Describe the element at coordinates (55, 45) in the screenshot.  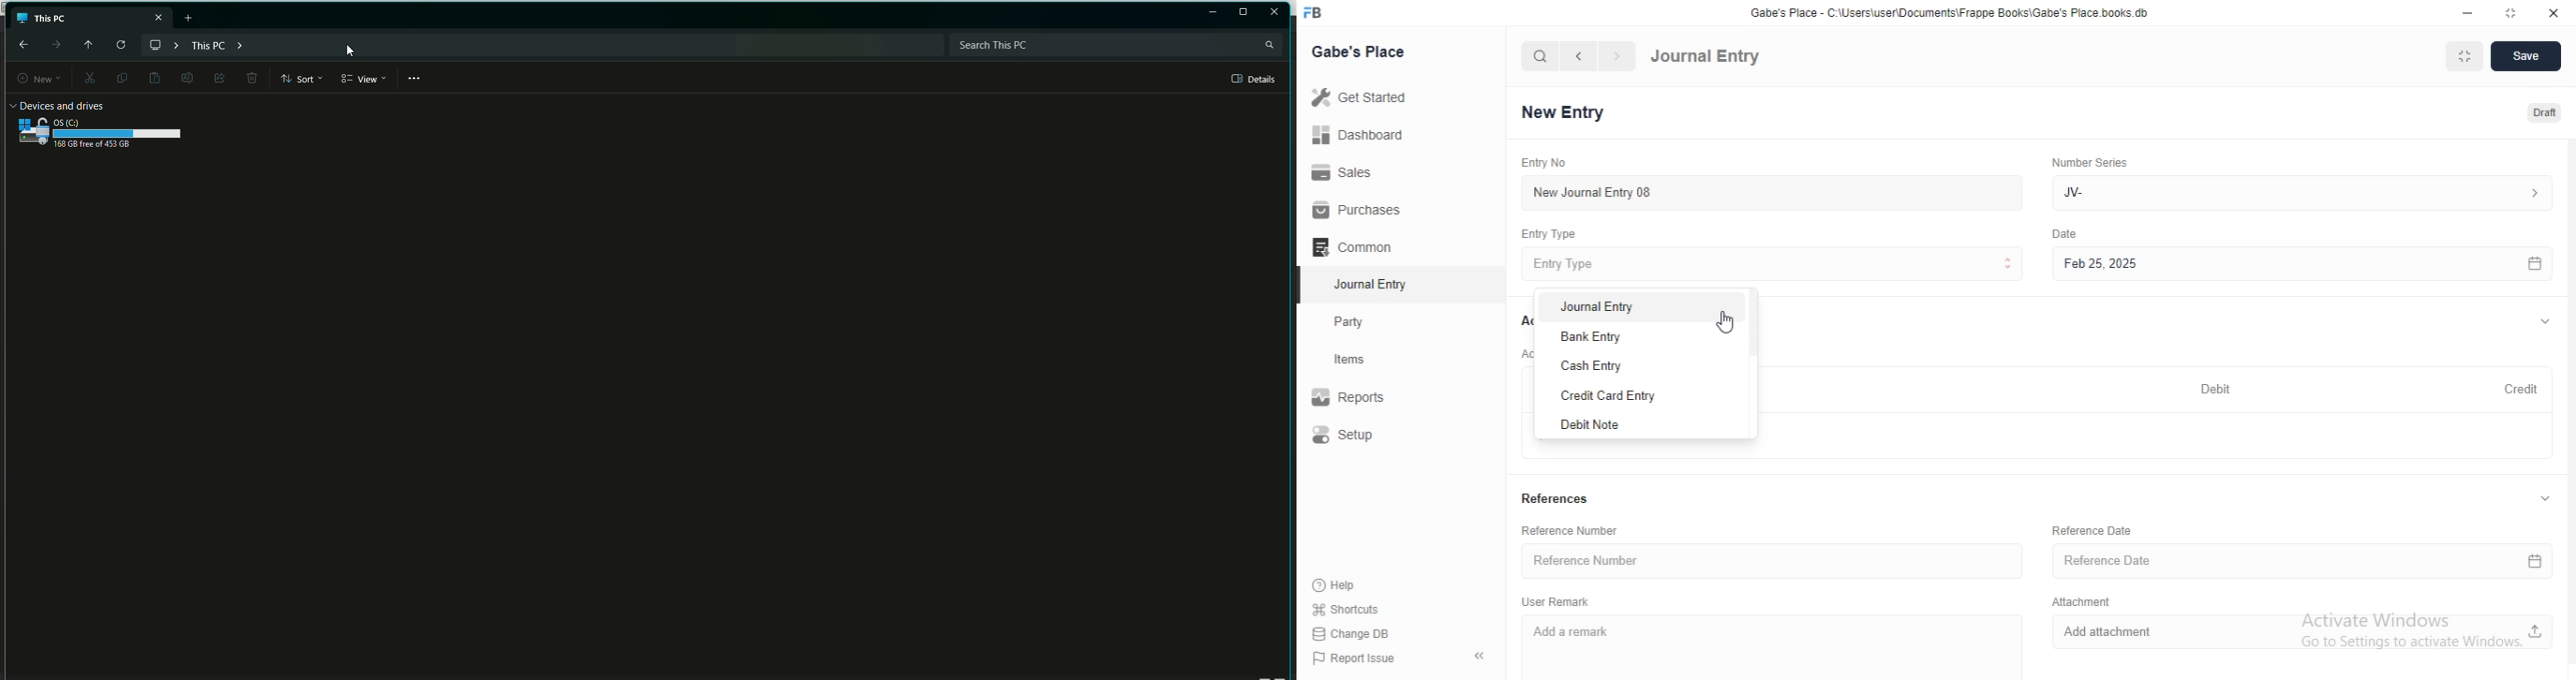
I see `Forward` at that location.